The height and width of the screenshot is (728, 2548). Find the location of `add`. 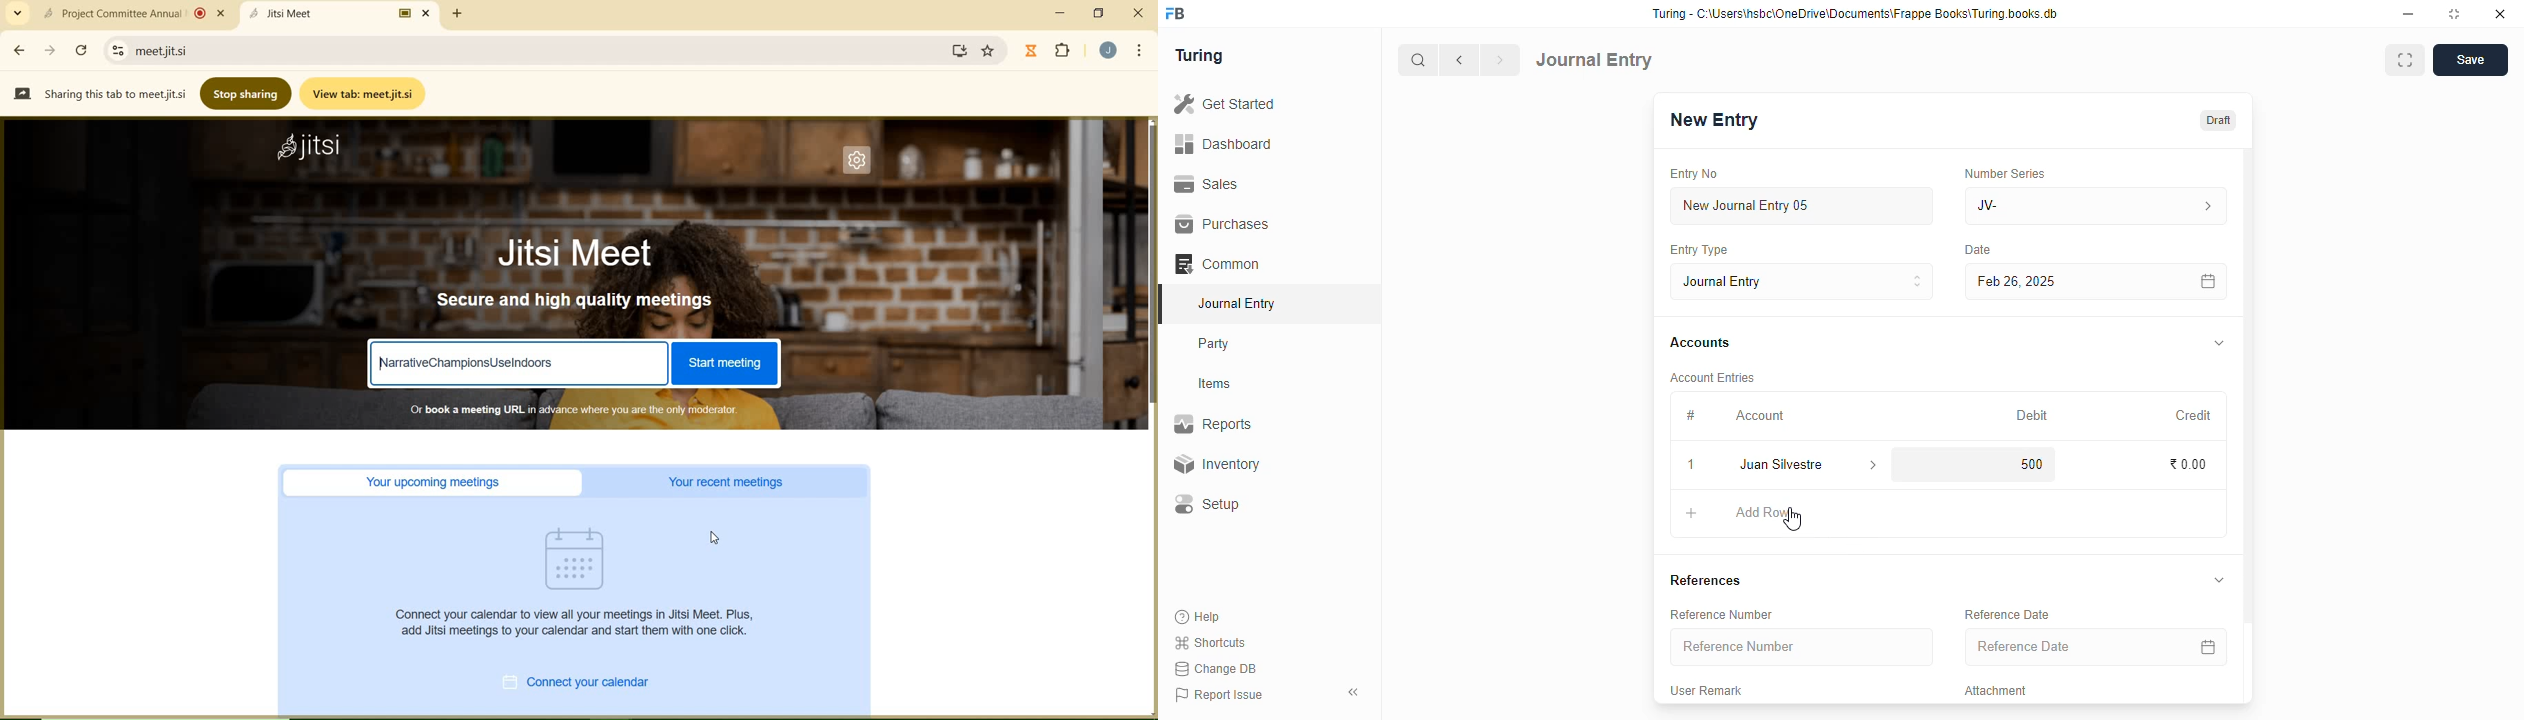

add is located at coordinates (1692, 516).